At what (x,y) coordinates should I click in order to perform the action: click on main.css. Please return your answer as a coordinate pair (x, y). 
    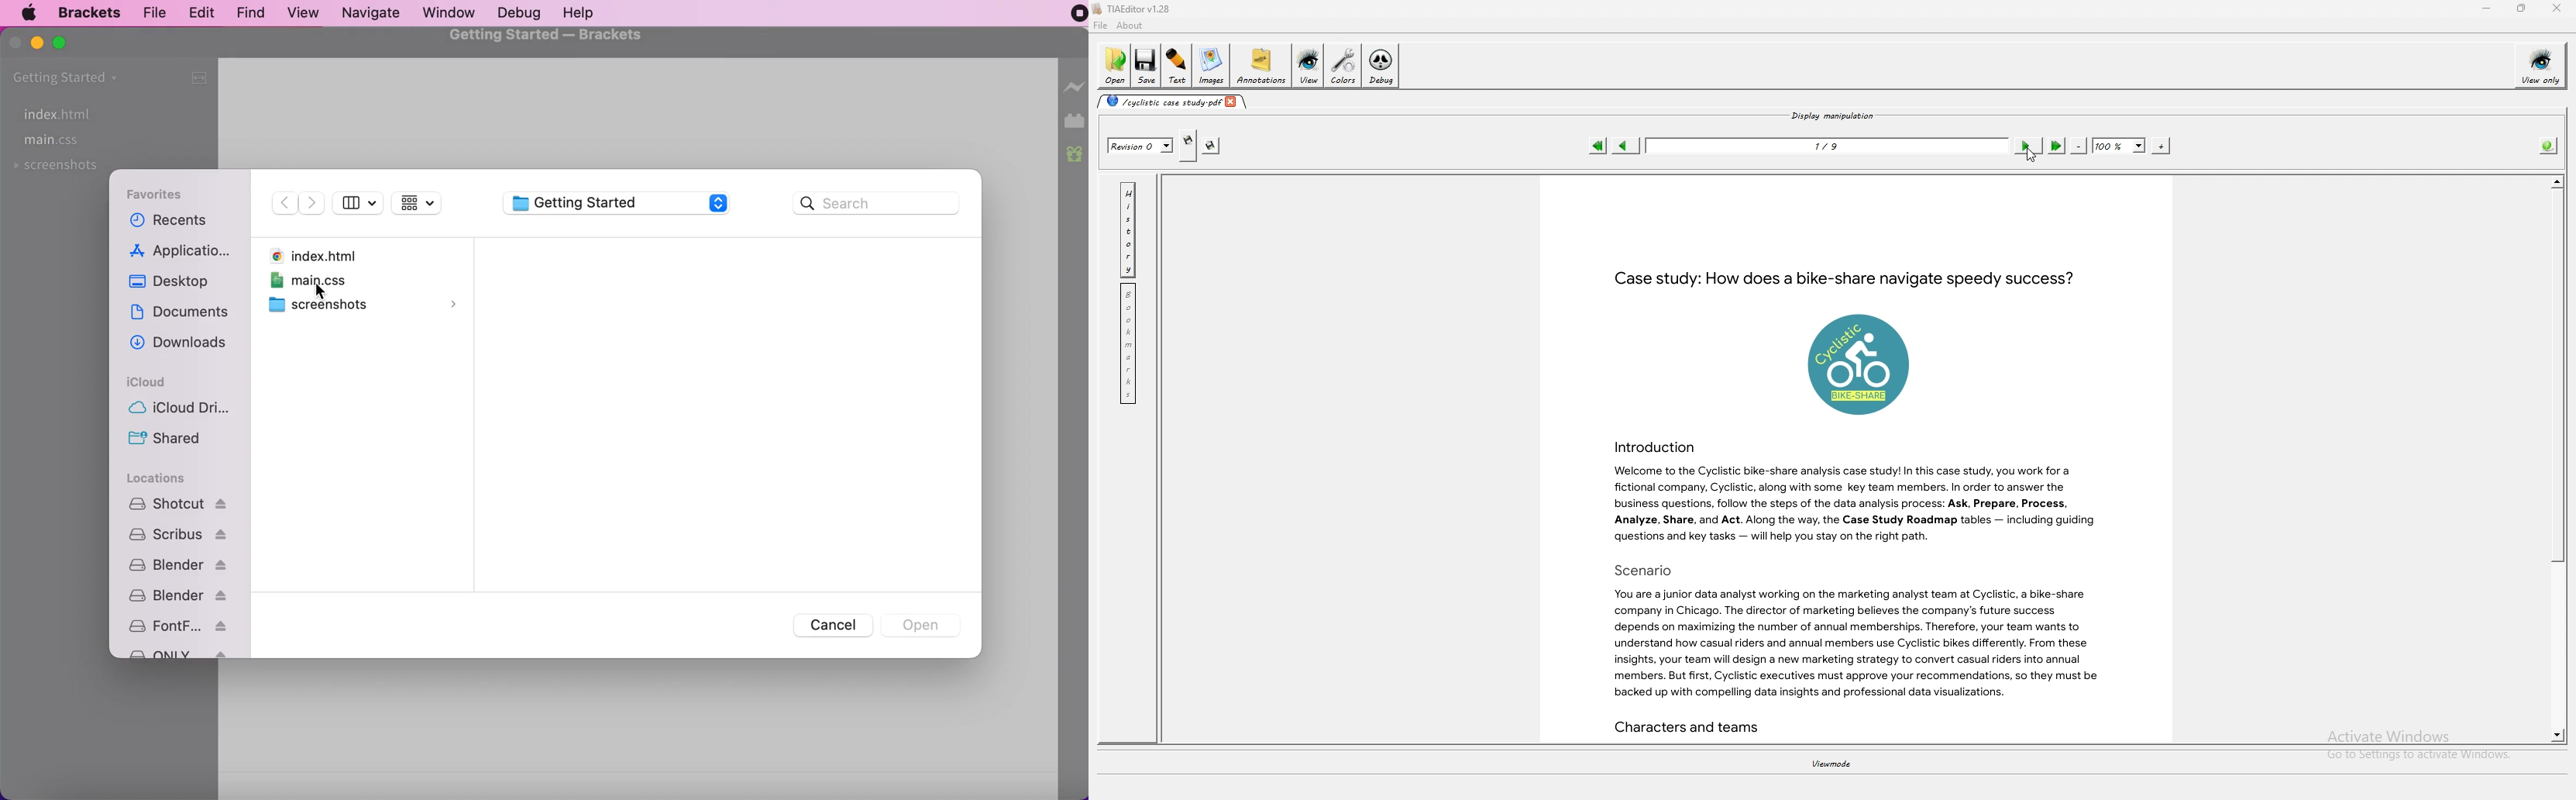
    Looking at the image, I should click on (338, 280).